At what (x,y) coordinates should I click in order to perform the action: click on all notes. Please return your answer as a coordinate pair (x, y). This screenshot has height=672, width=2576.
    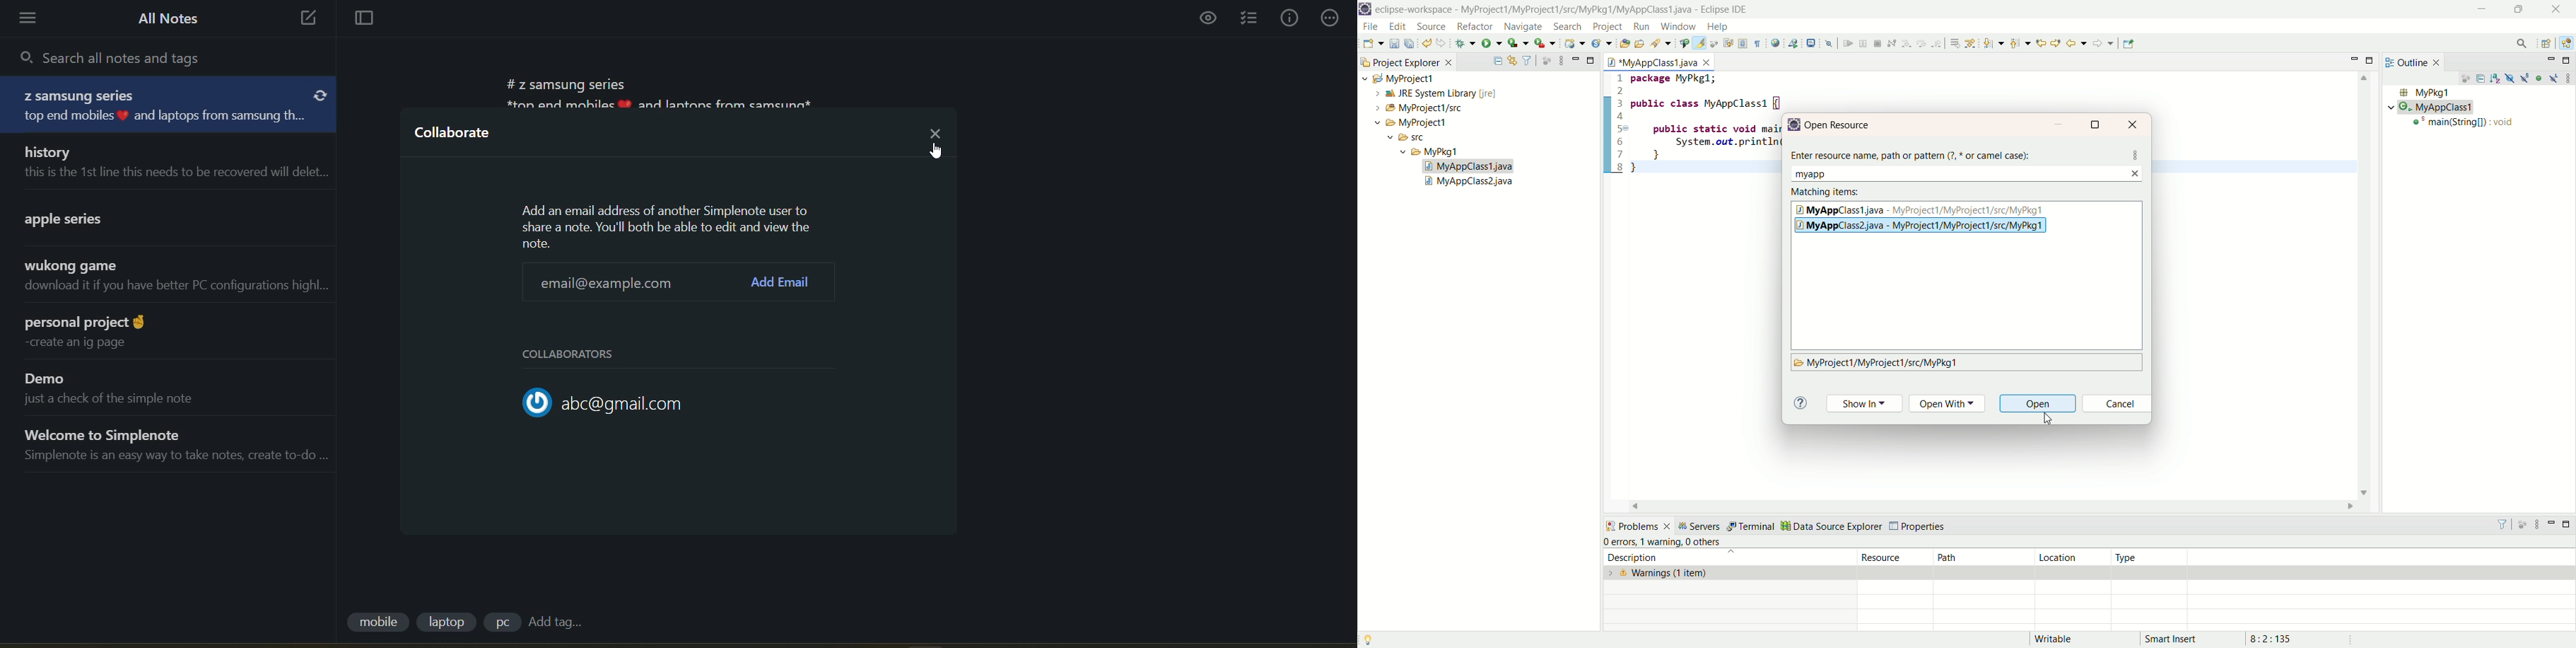
    Looking at the image, I should click on (169, 18).